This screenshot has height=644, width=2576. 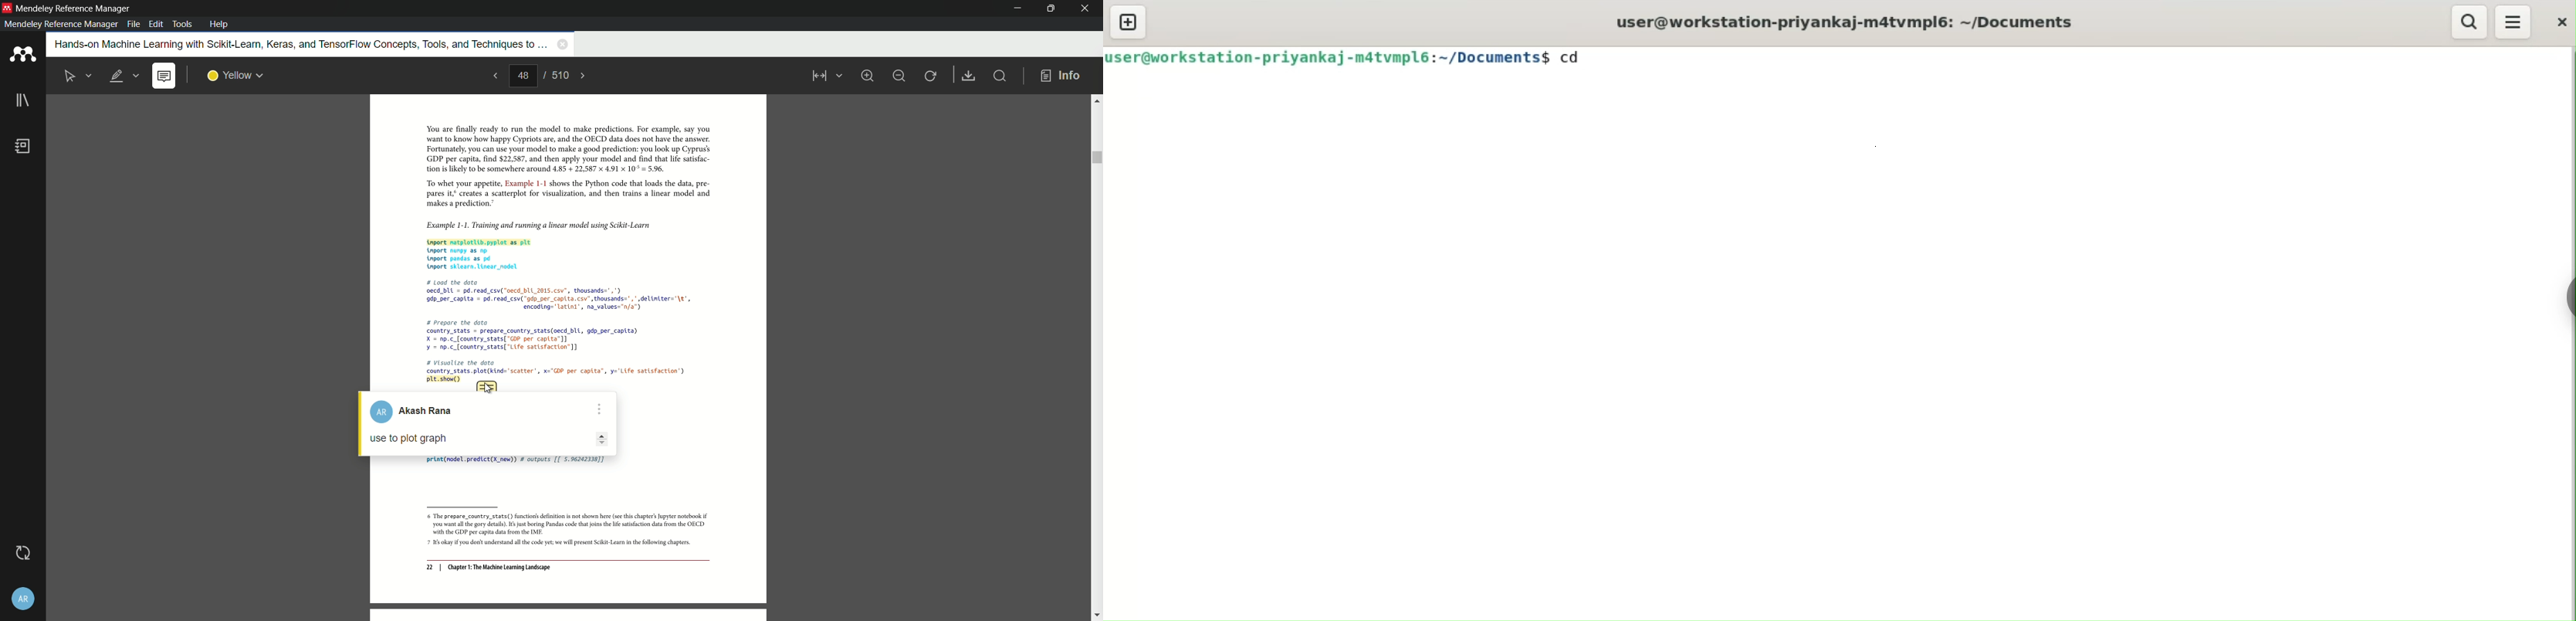 I want to click on info, so click(x=1061, y=76).